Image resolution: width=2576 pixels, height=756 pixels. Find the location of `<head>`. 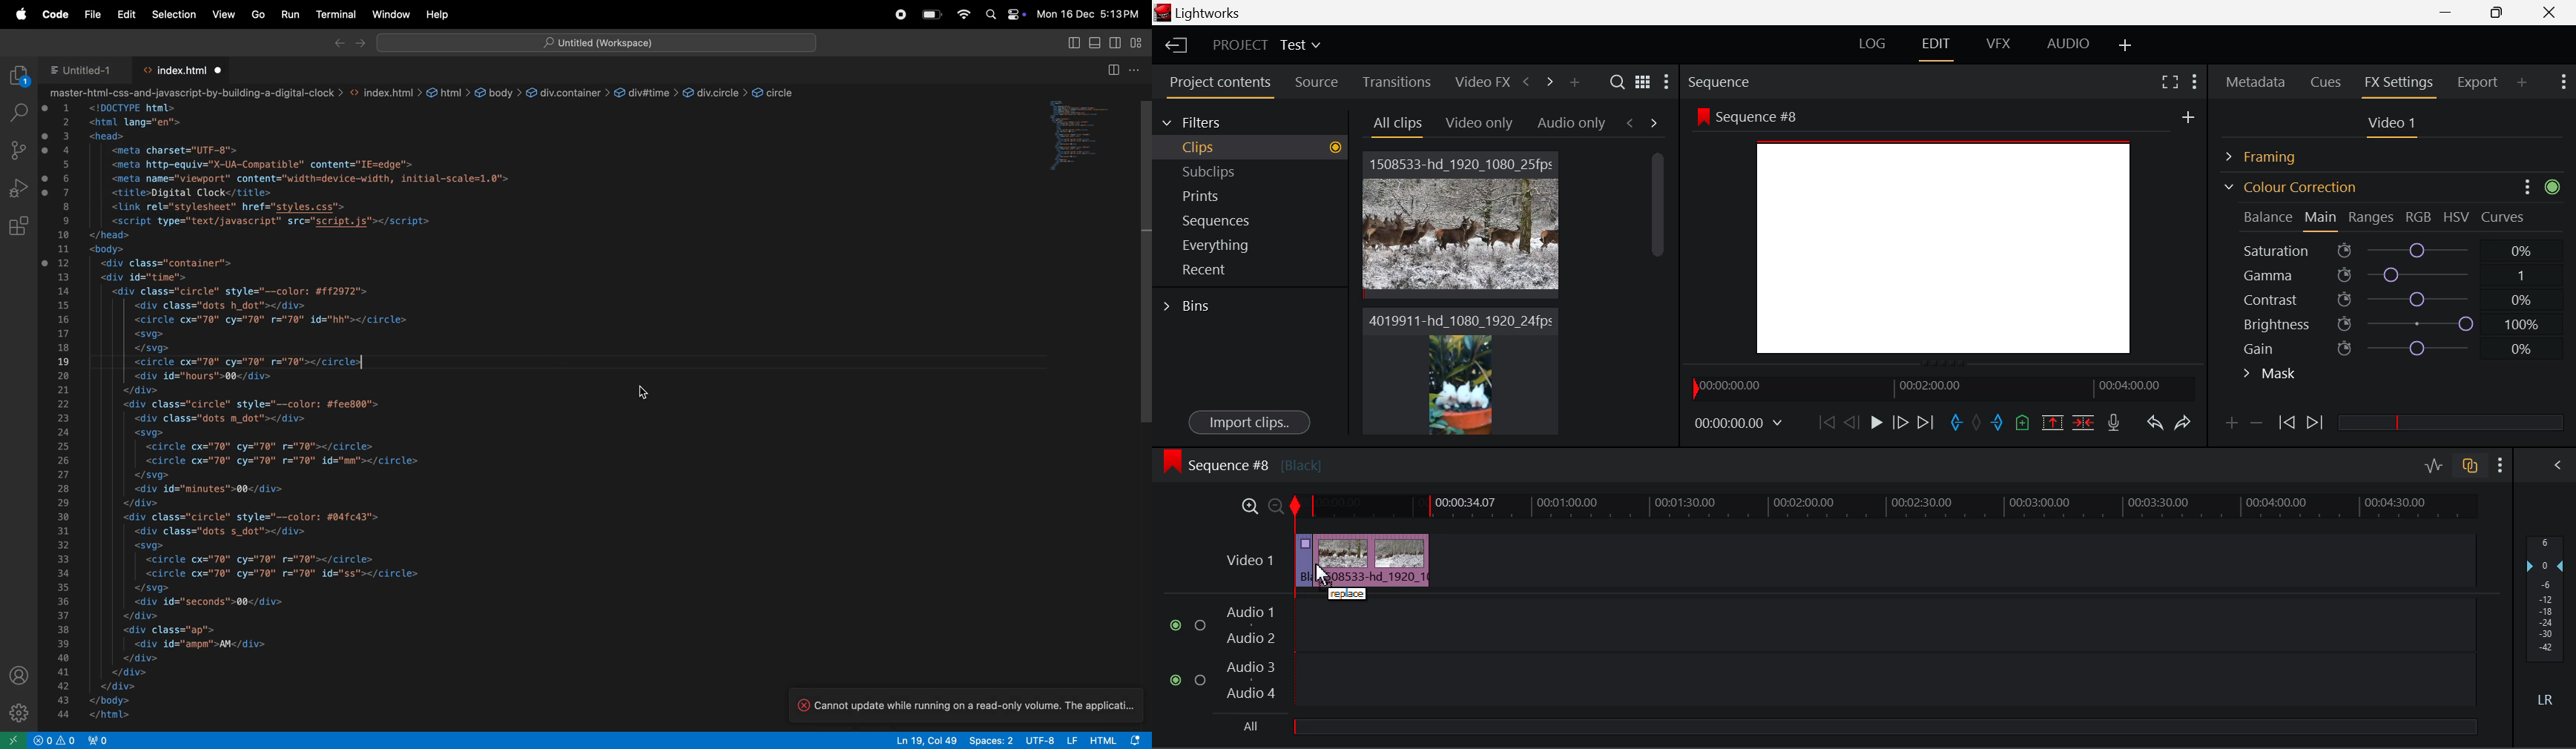

<head> is located at coordinates (104, 136).